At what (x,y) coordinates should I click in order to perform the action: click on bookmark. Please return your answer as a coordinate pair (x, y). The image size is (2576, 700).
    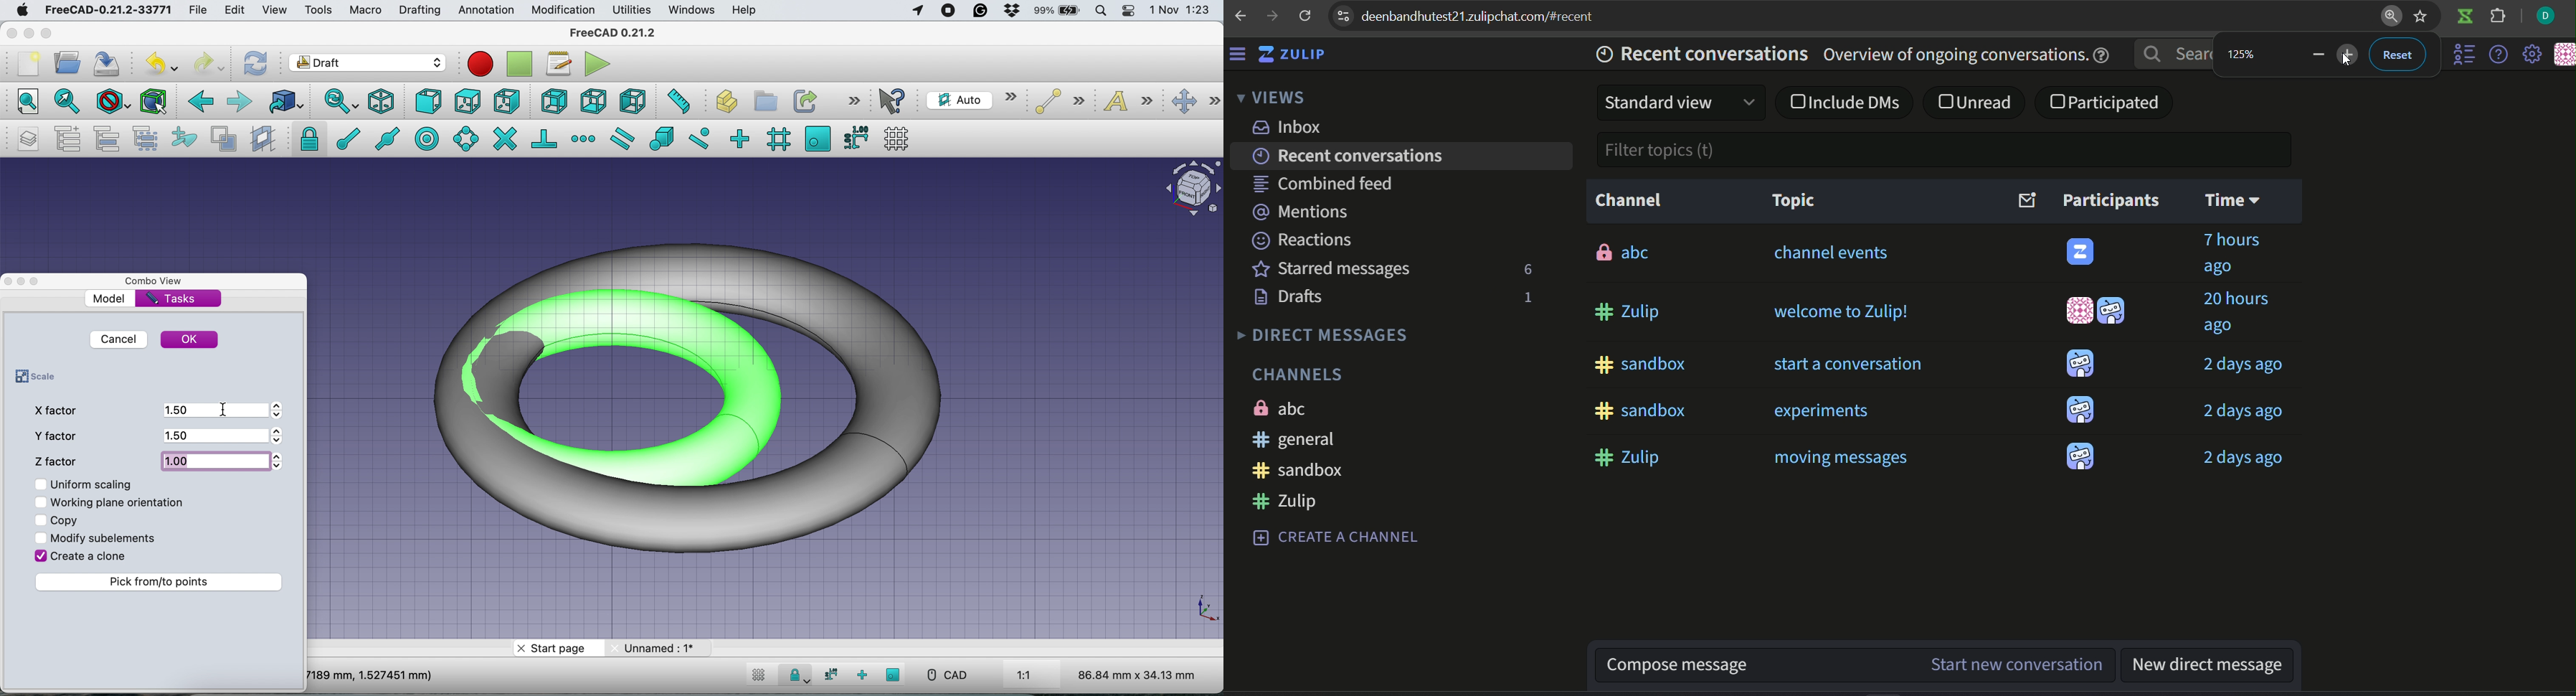
    Looking at the image, I should click on (2423, 17).